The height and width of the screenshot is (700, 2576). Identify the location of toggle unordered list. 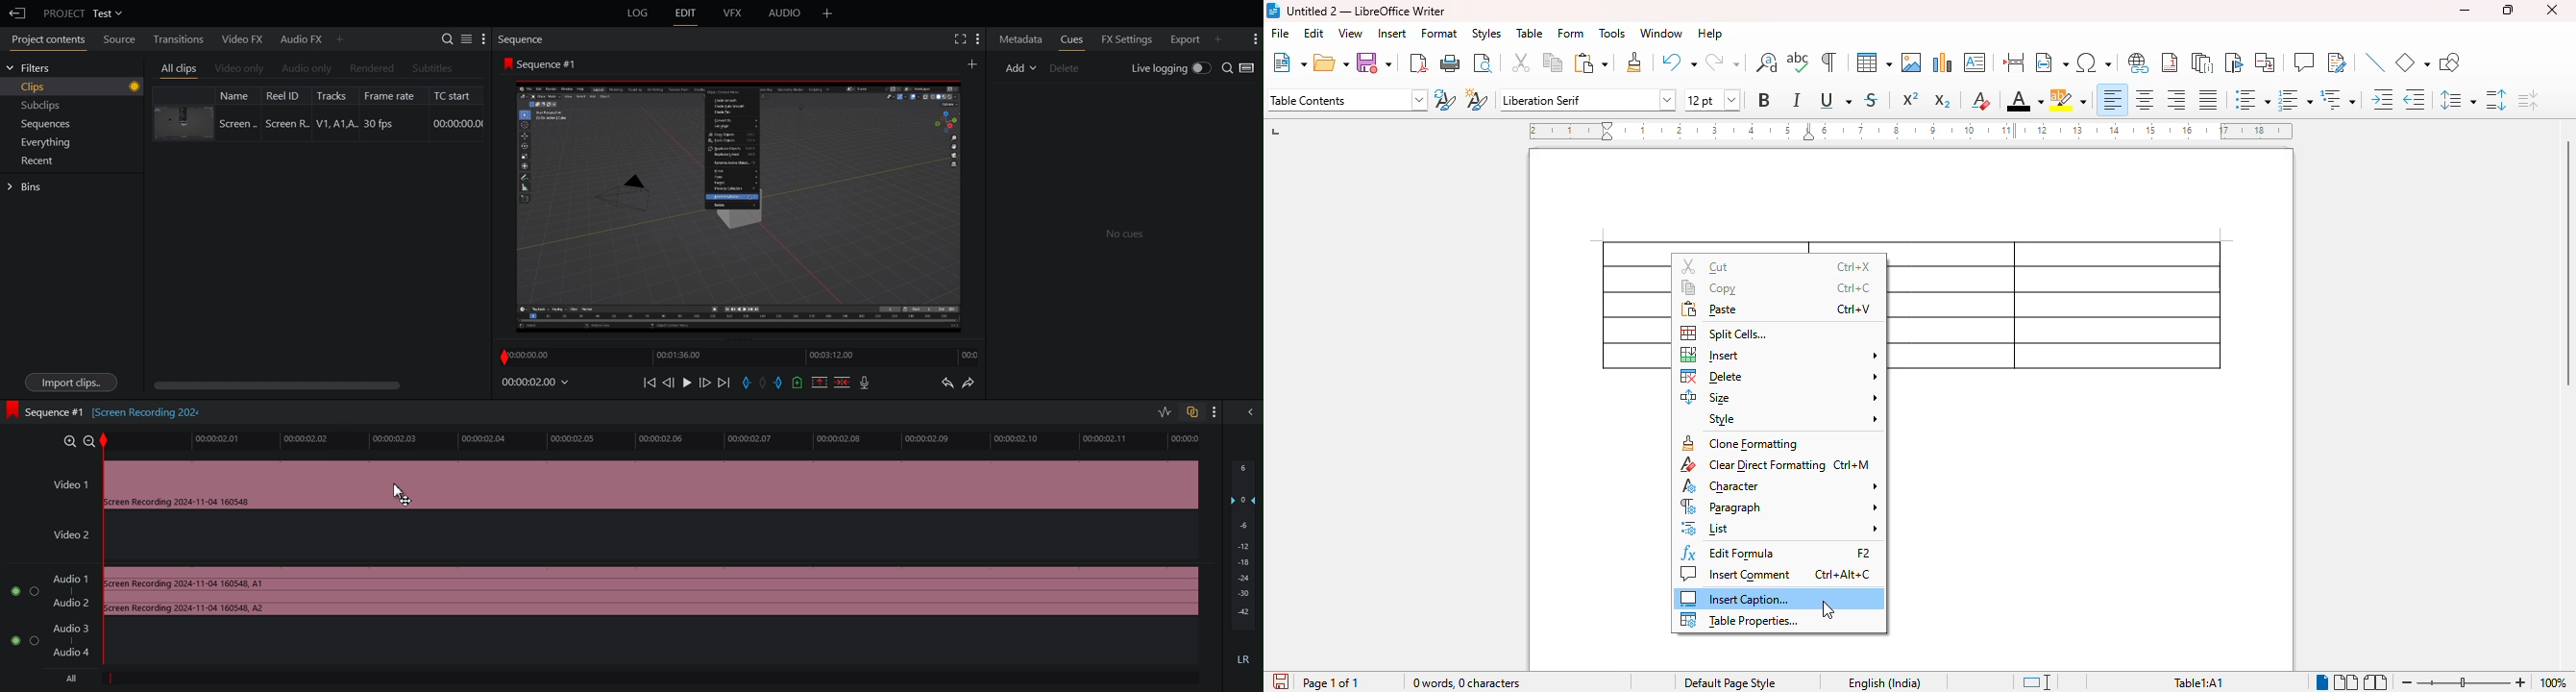
(2253, 99).